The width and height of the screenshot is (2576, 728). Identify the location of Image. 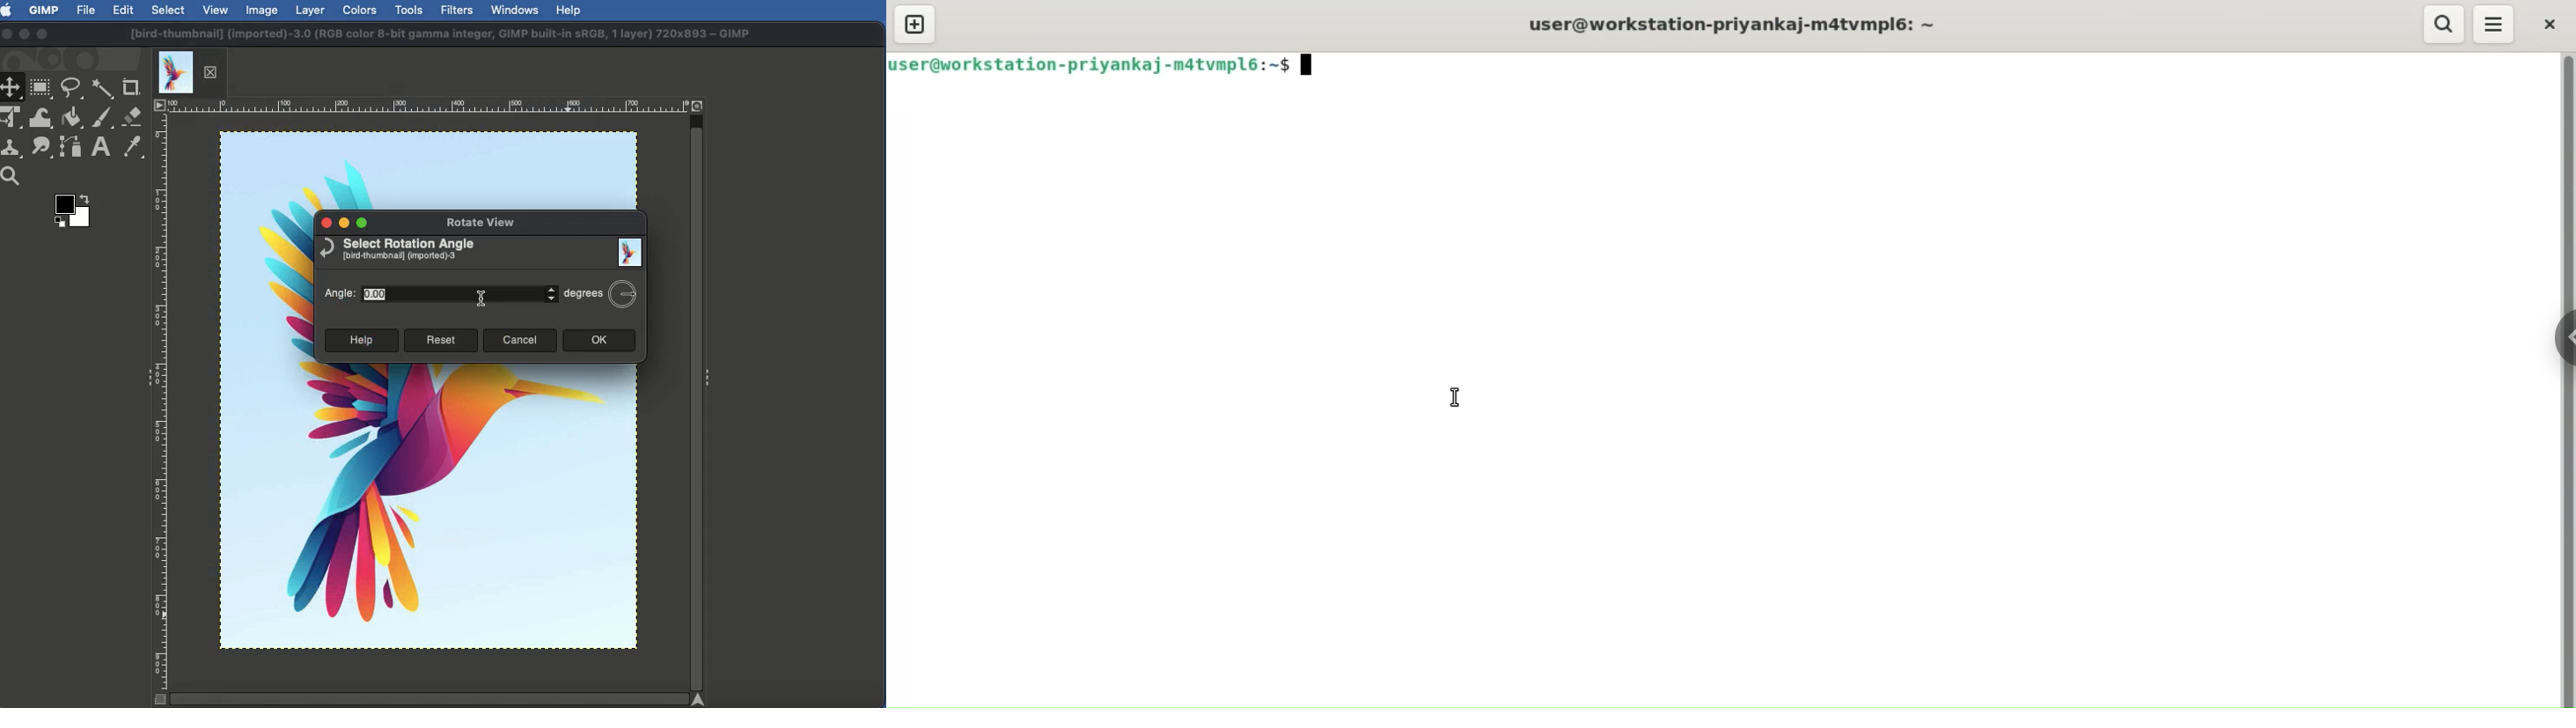
(632, 253).